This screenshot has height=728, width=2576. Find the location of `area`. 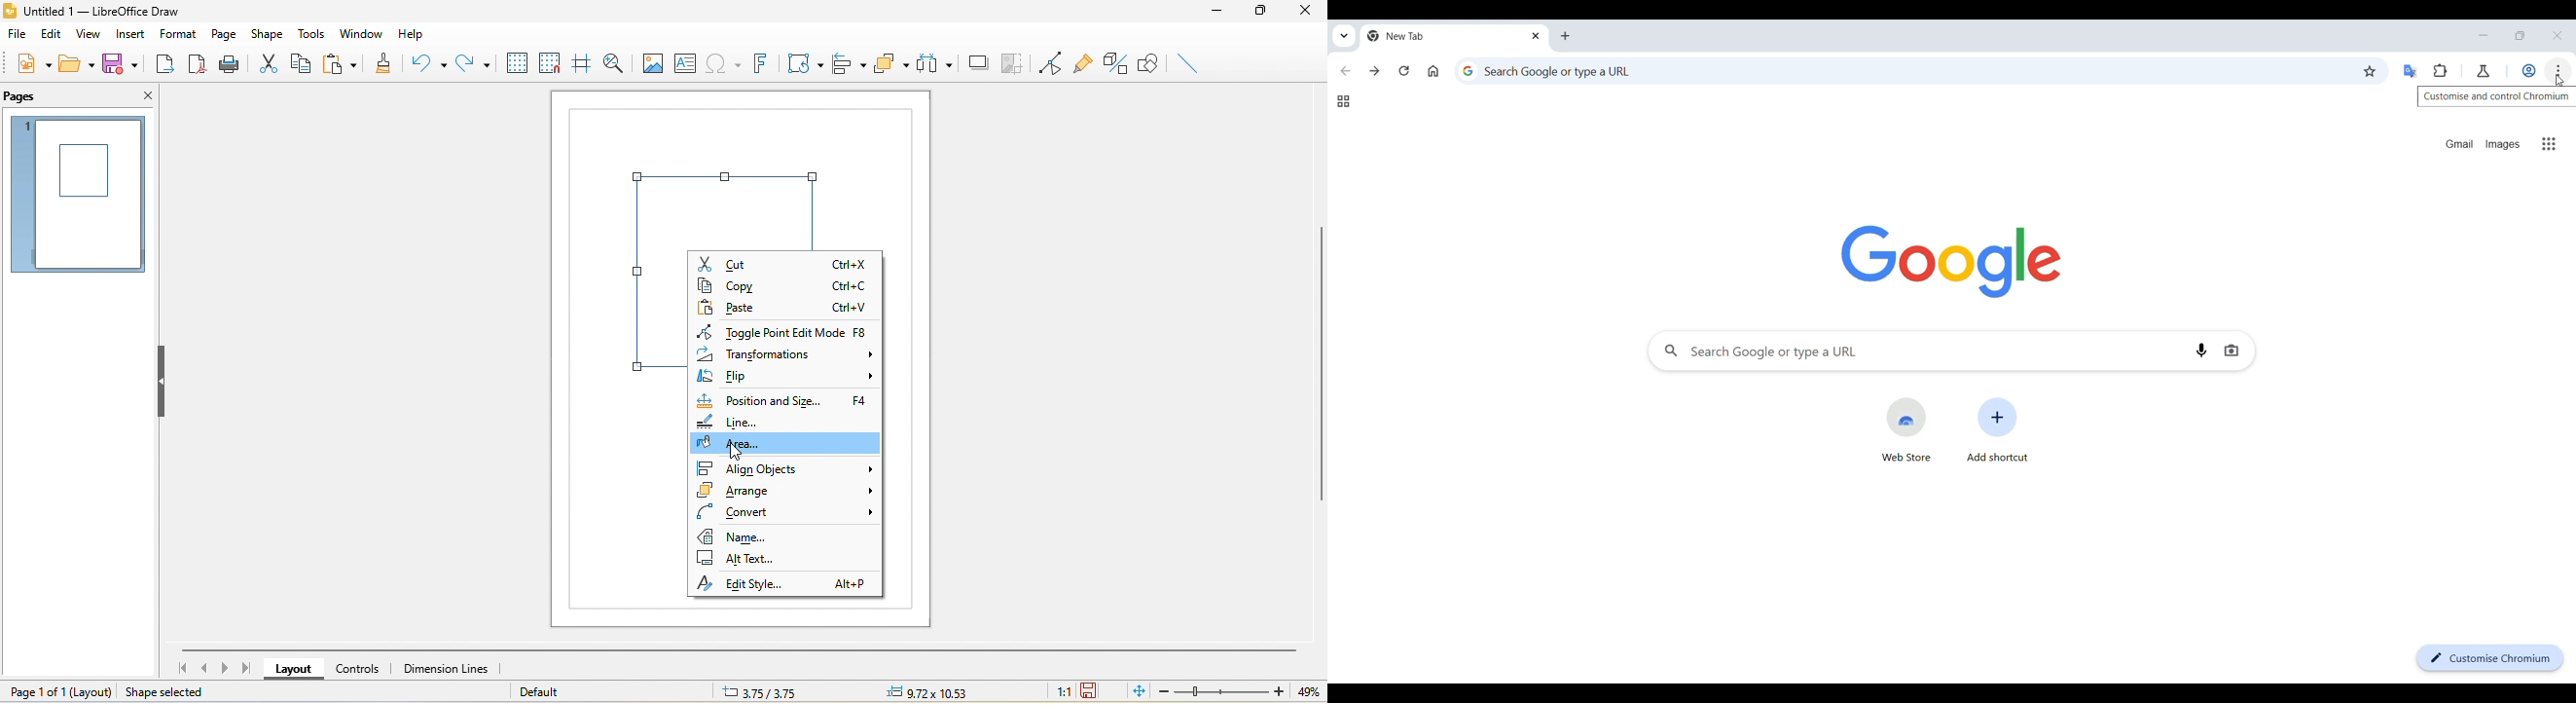

area is located at coordinates (790, 445).